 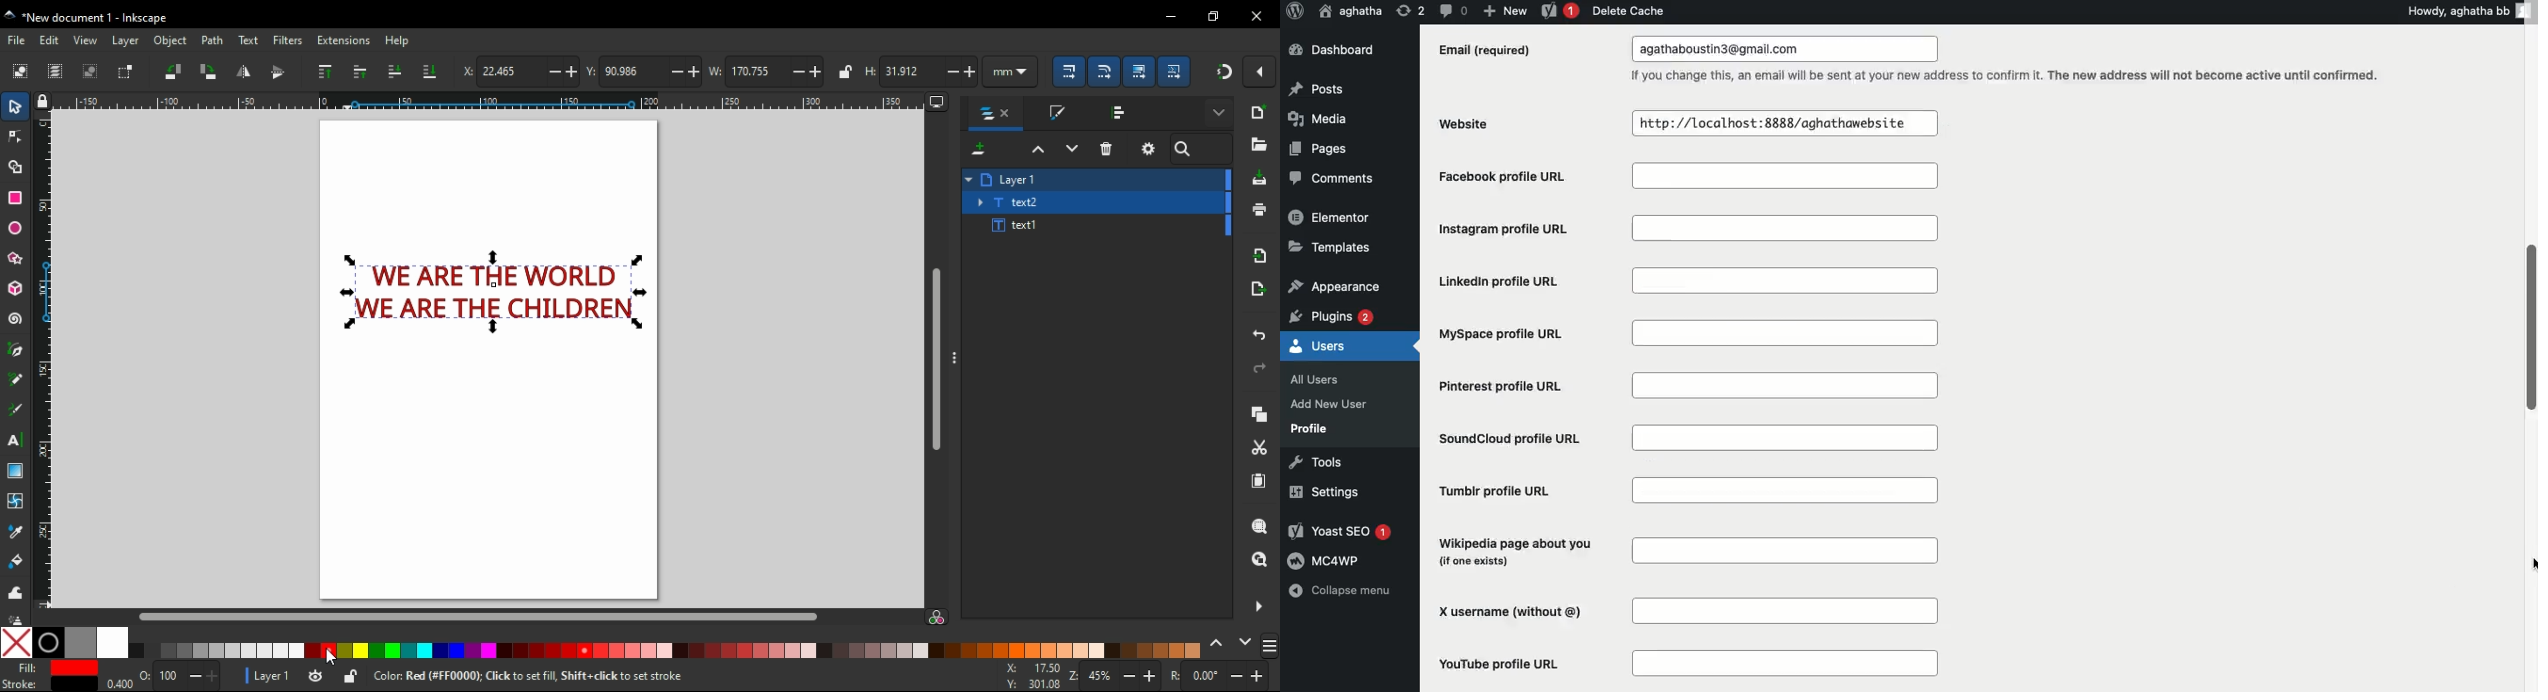 What do you see at coordinates (1339, 51) in the screenshot?
I see `Dashboard` at bounding box center [1339, 51].